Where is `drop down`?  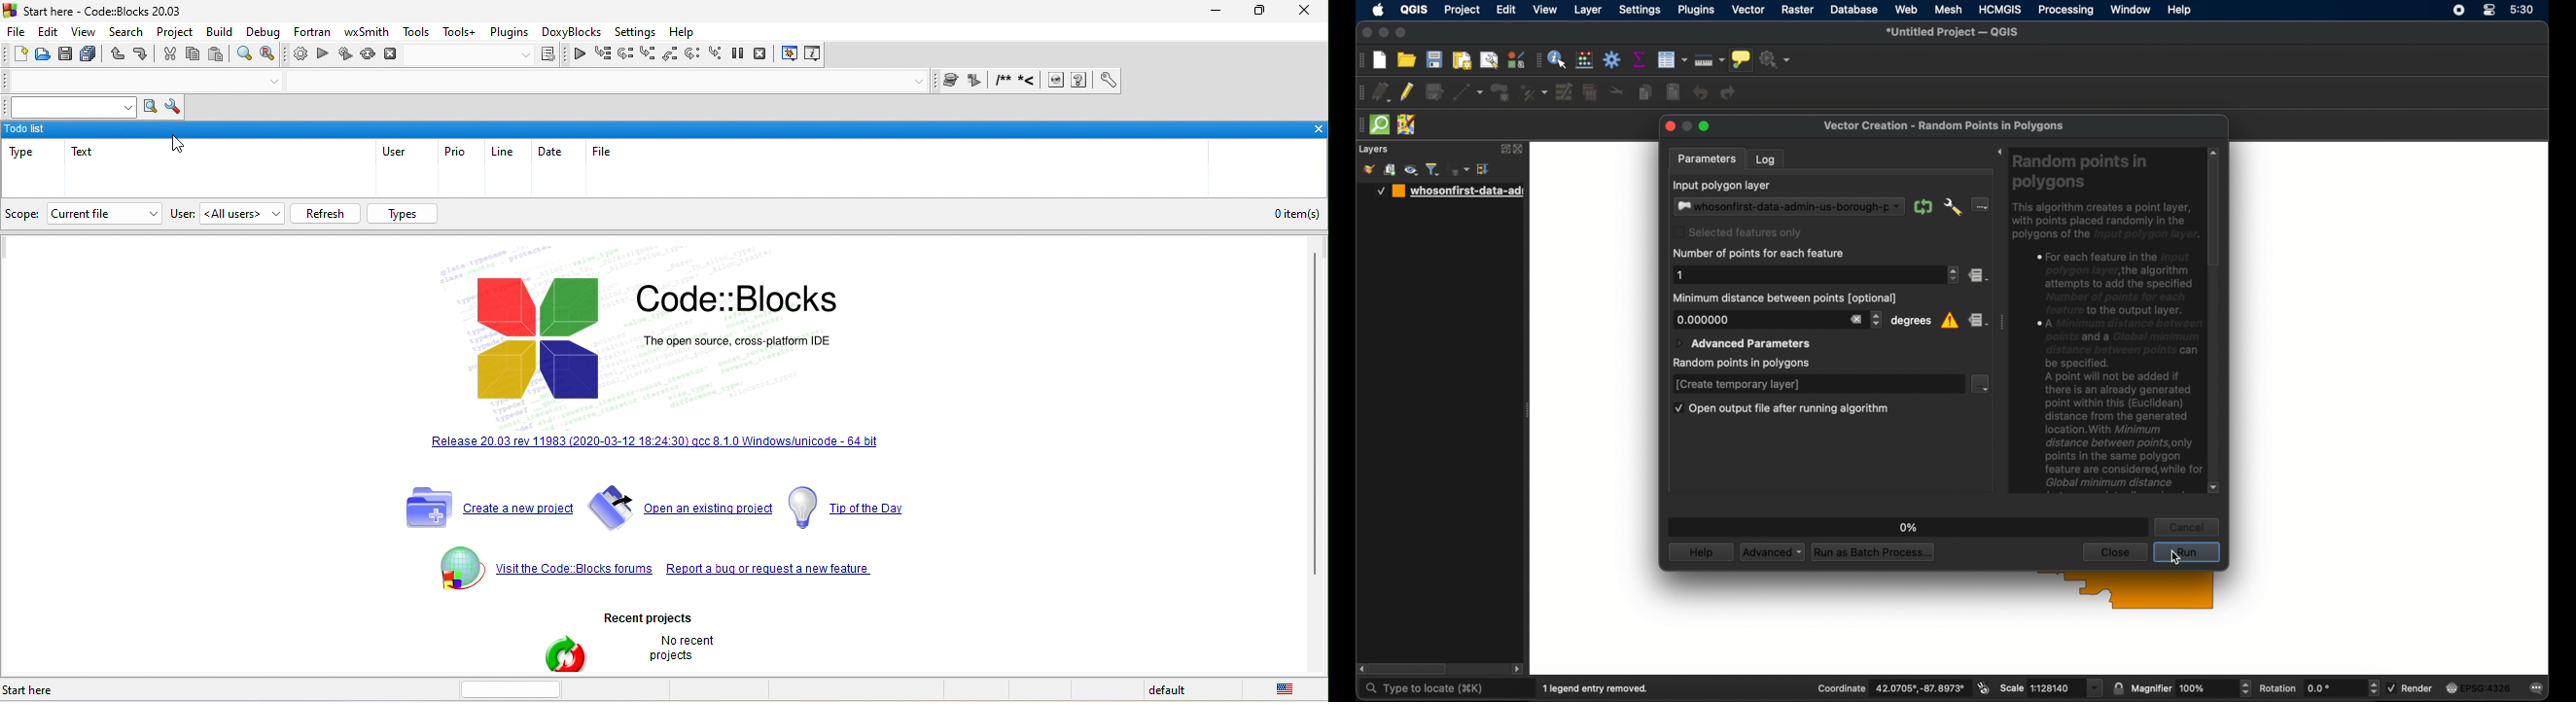 drop down is located at coordinates (920, 82).